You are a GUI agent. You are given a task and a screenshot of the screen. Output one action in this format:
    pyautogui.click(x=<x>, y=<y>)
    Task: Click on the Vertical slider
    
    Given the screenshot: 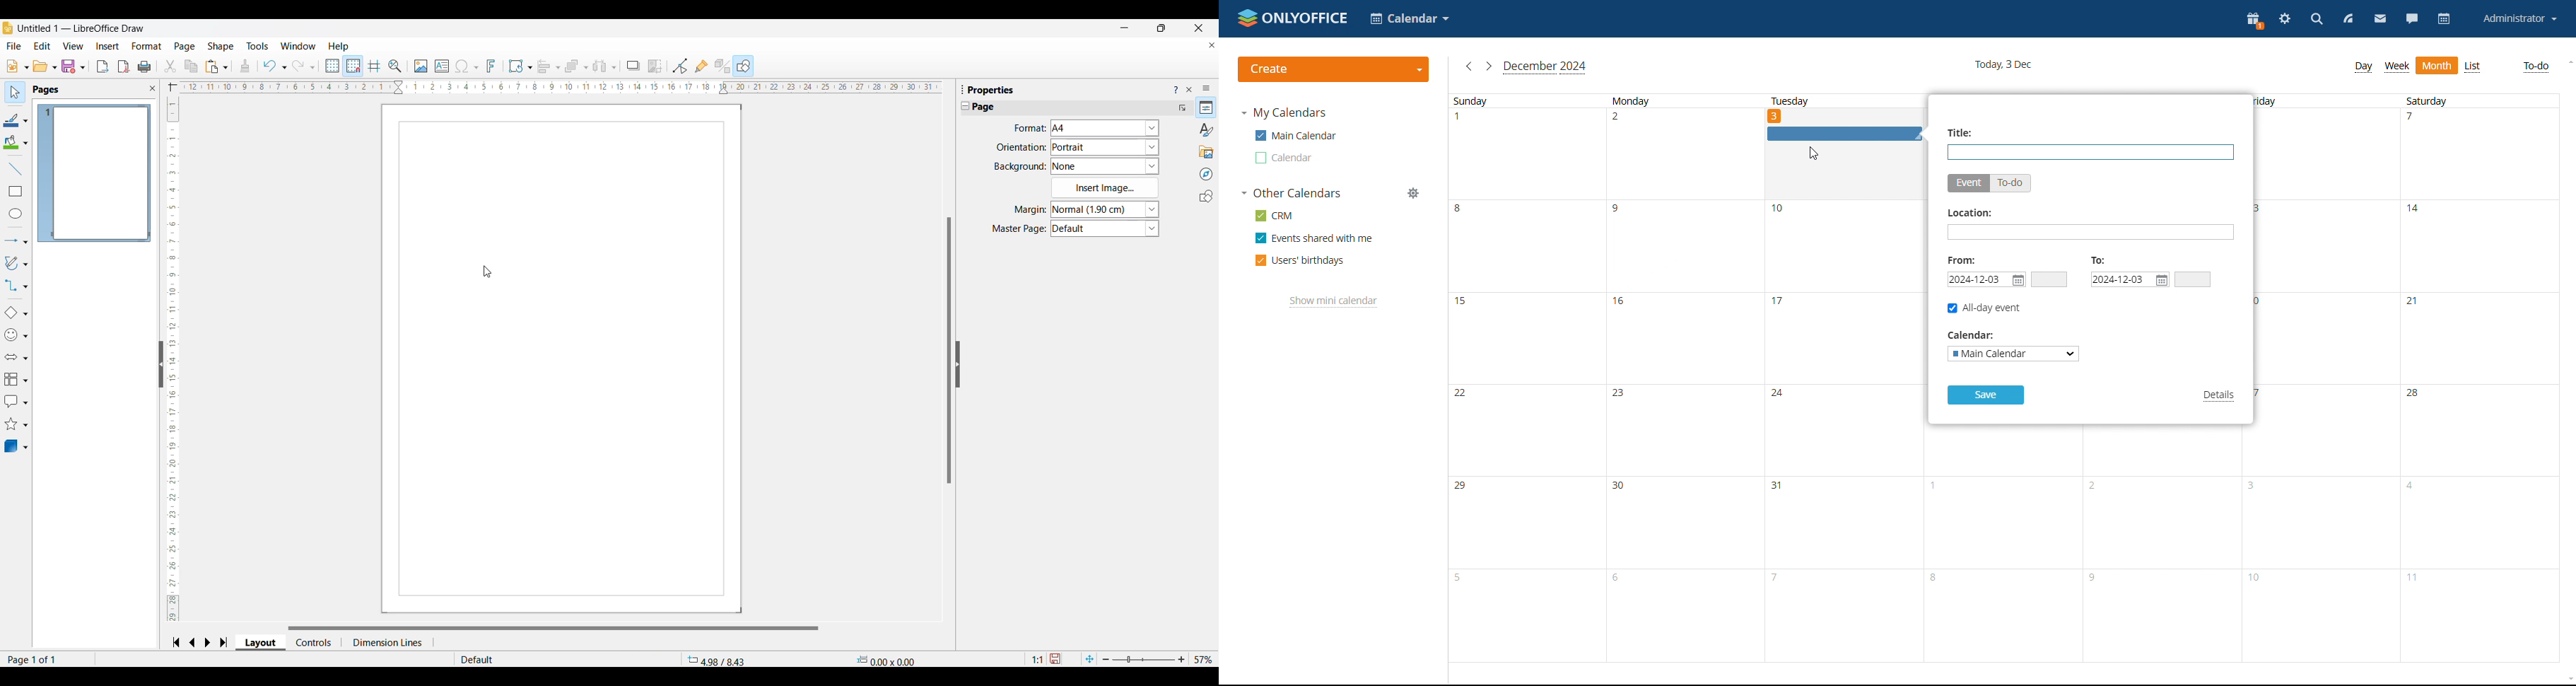 What is the action you would take?
    pyautogui.click(x=950, y=350)
    